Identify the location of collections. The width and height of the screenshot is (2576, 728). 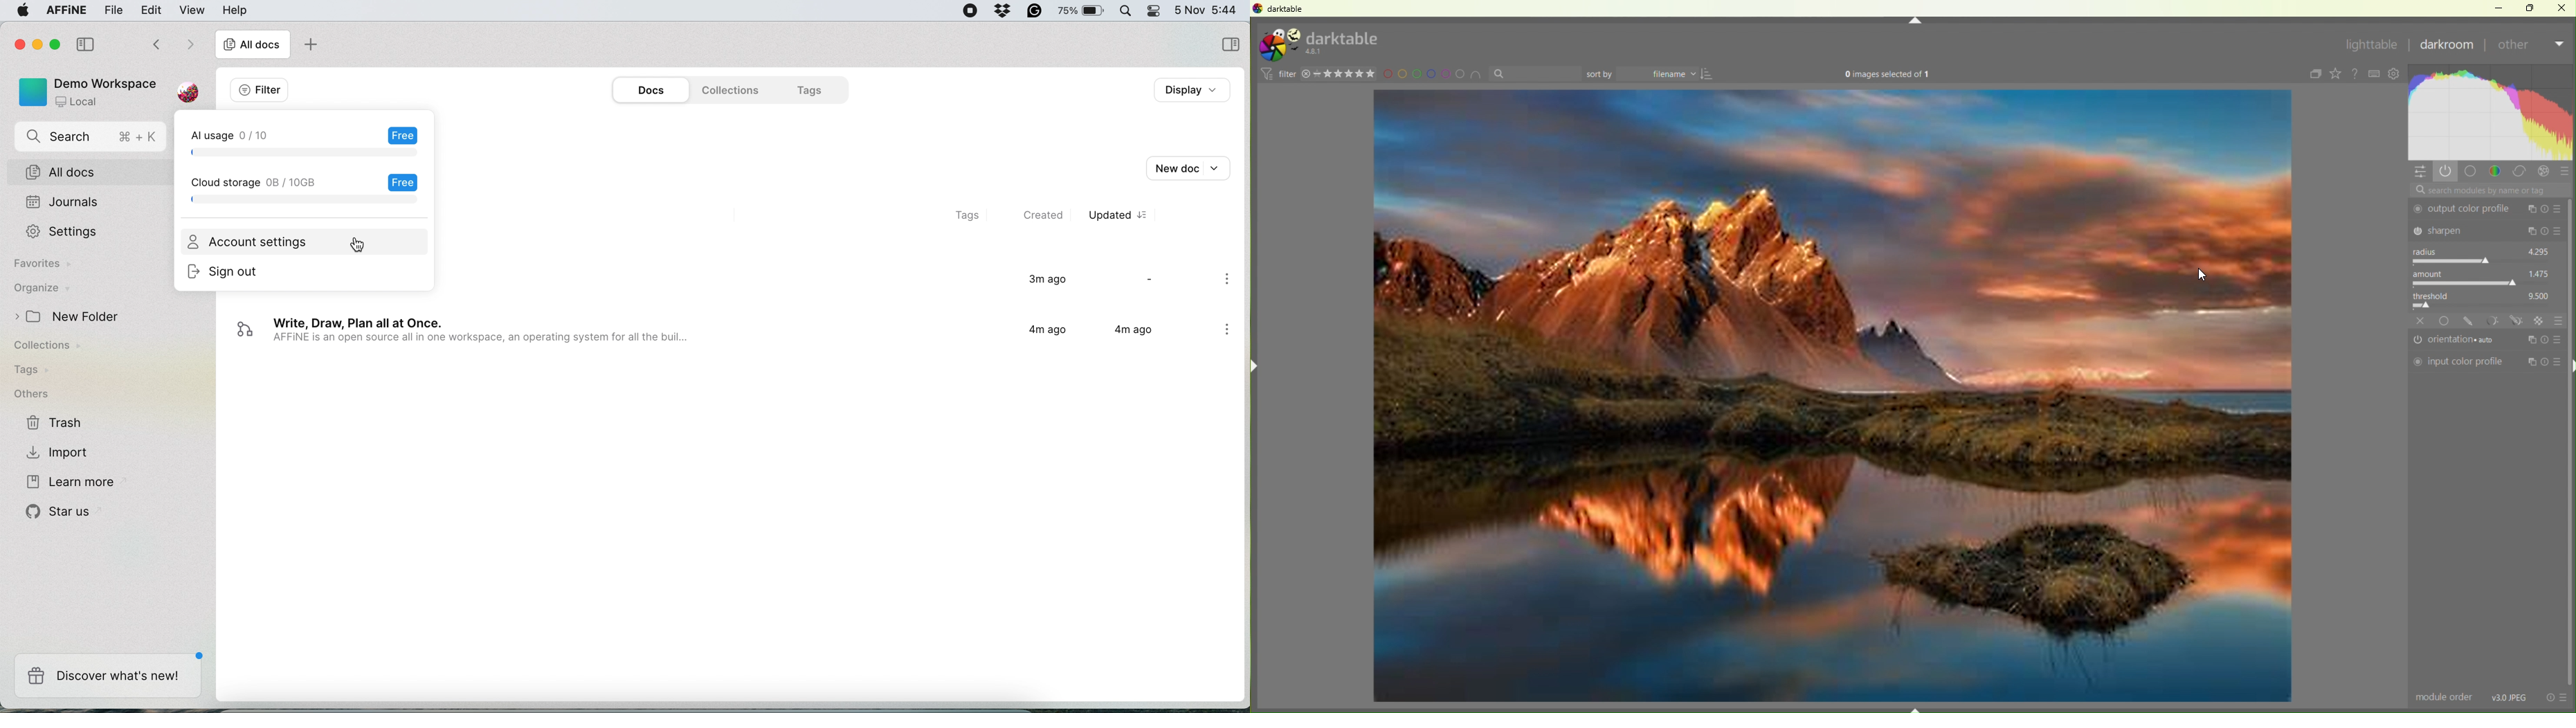
(55, 347).